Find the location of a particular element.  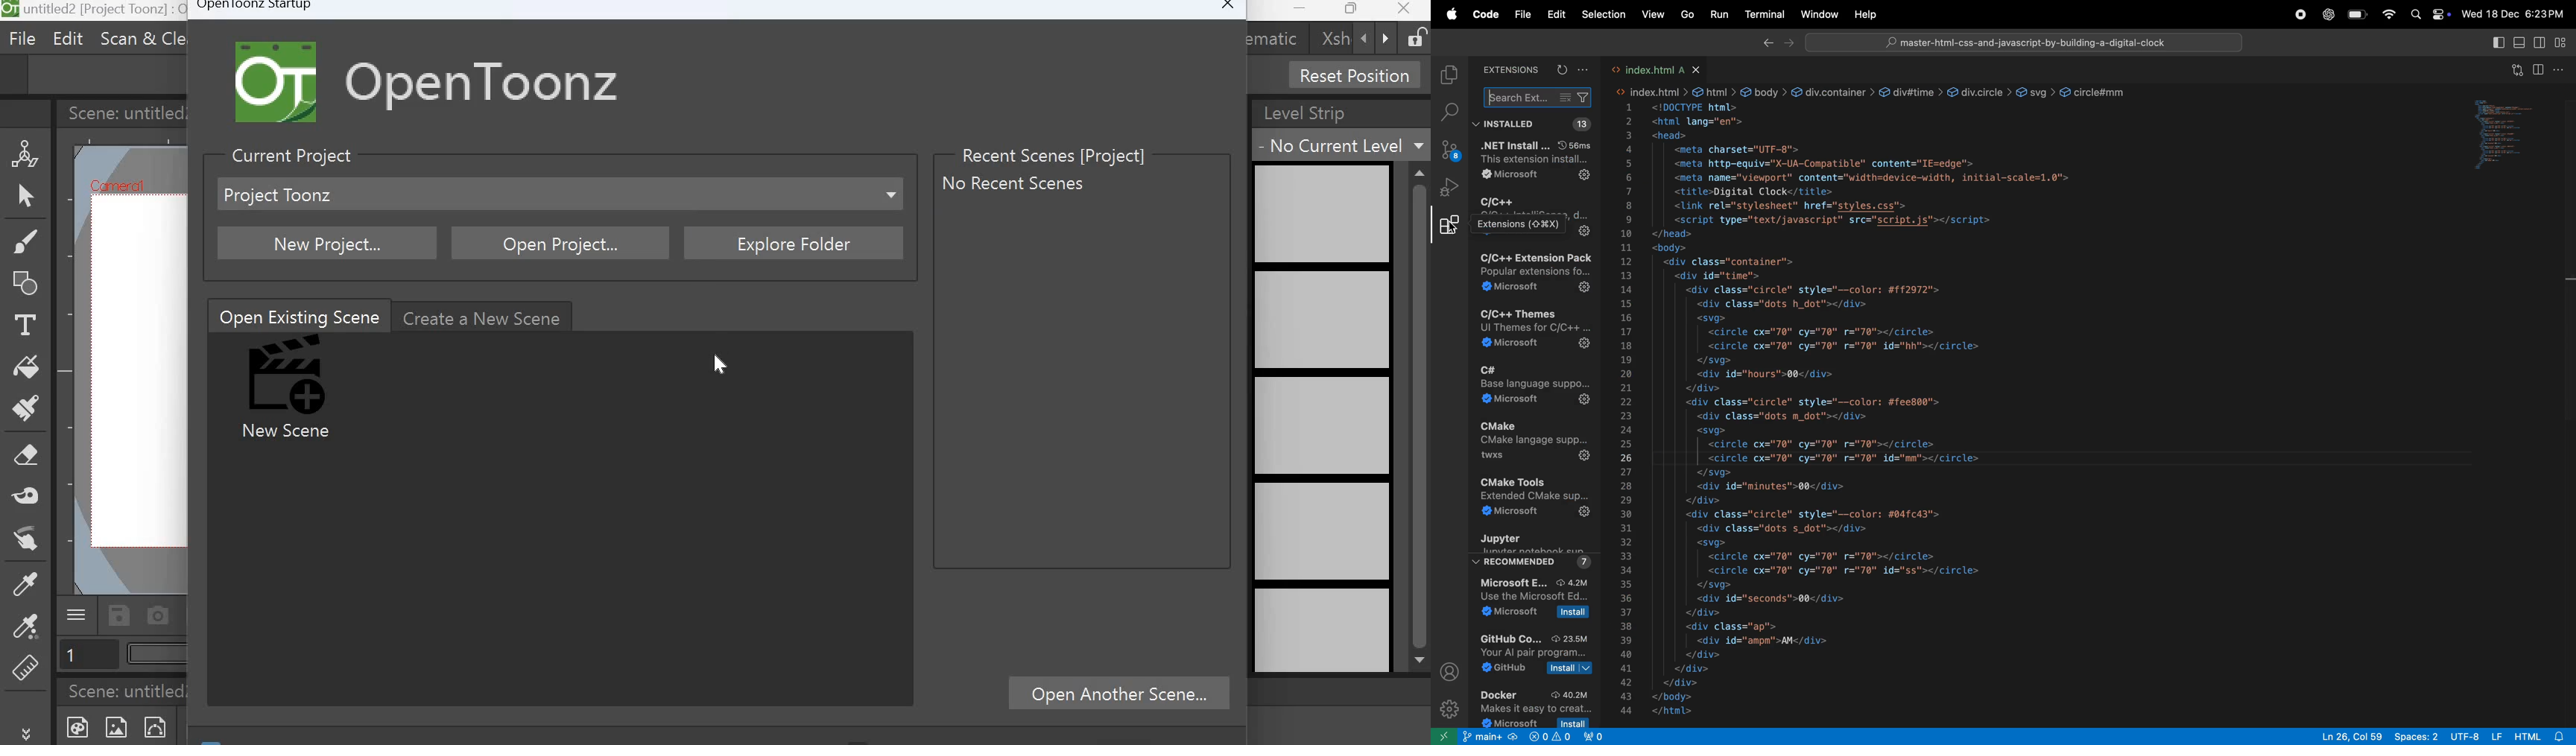

ln col 59 is located at coordinates (2345, 735).